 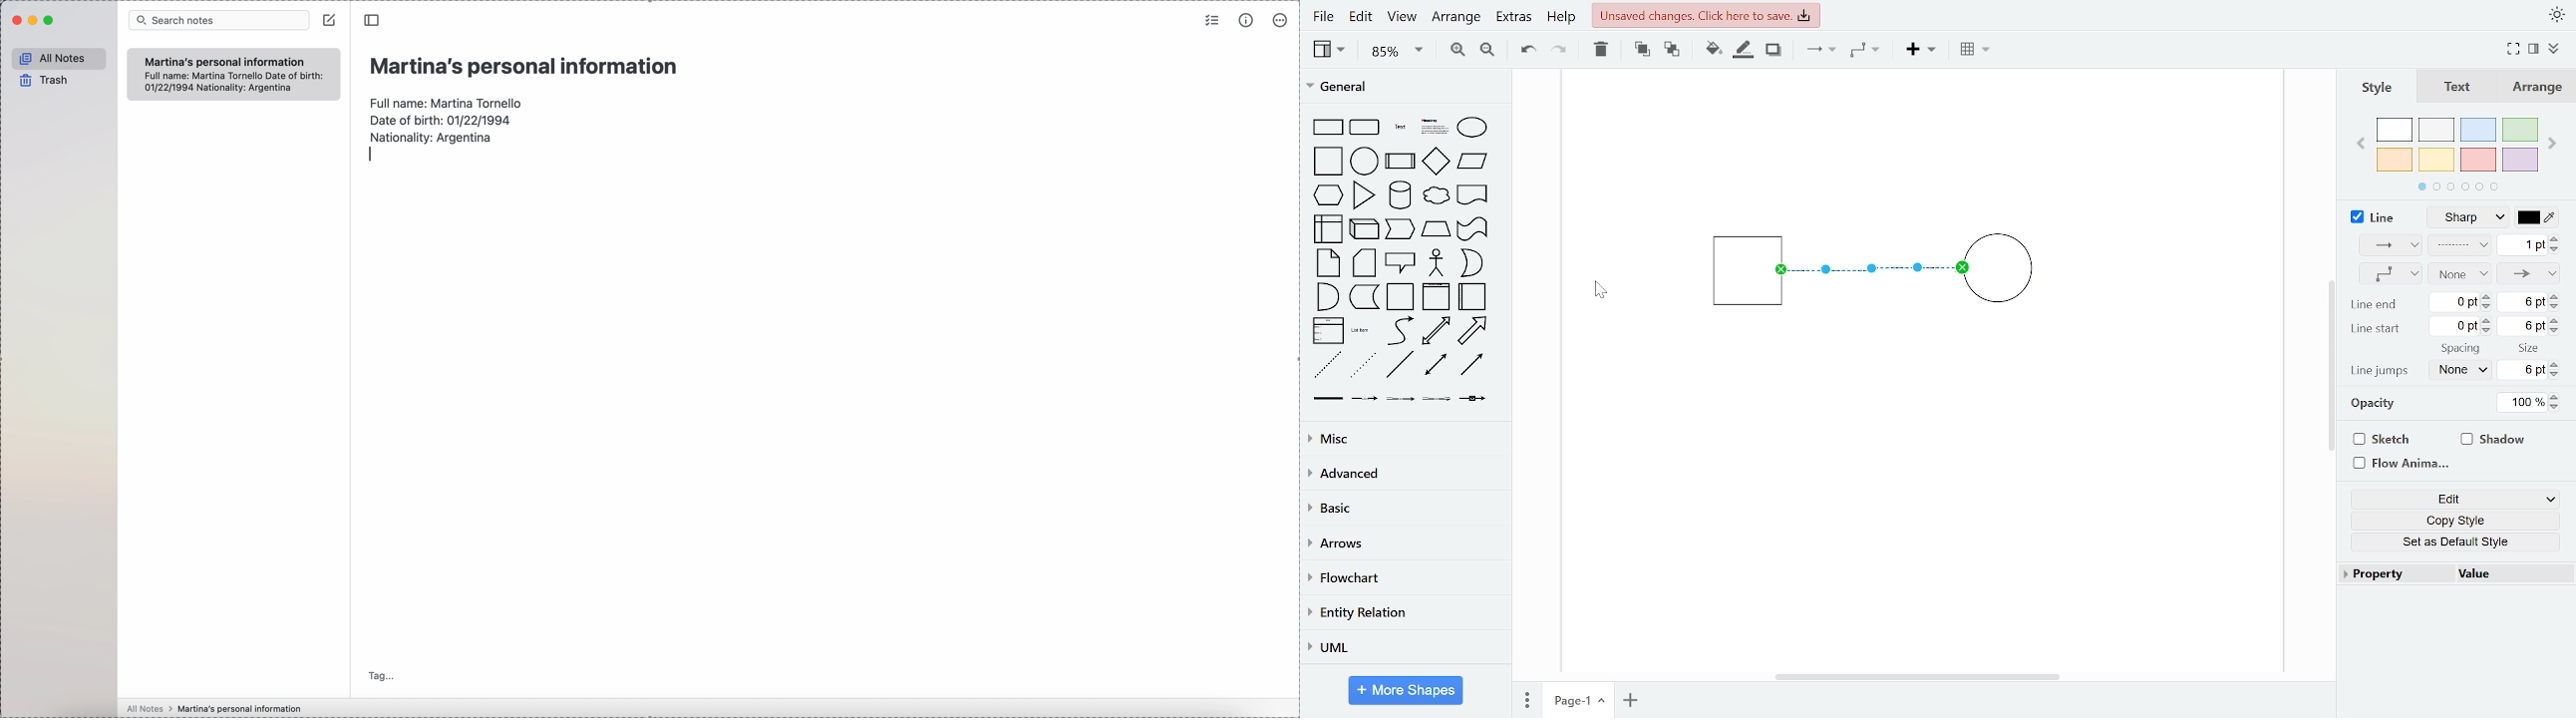 What do you see at coordinates (1401, 163) in the screenshot?
I see `process` at bounding box center [1401, 163].